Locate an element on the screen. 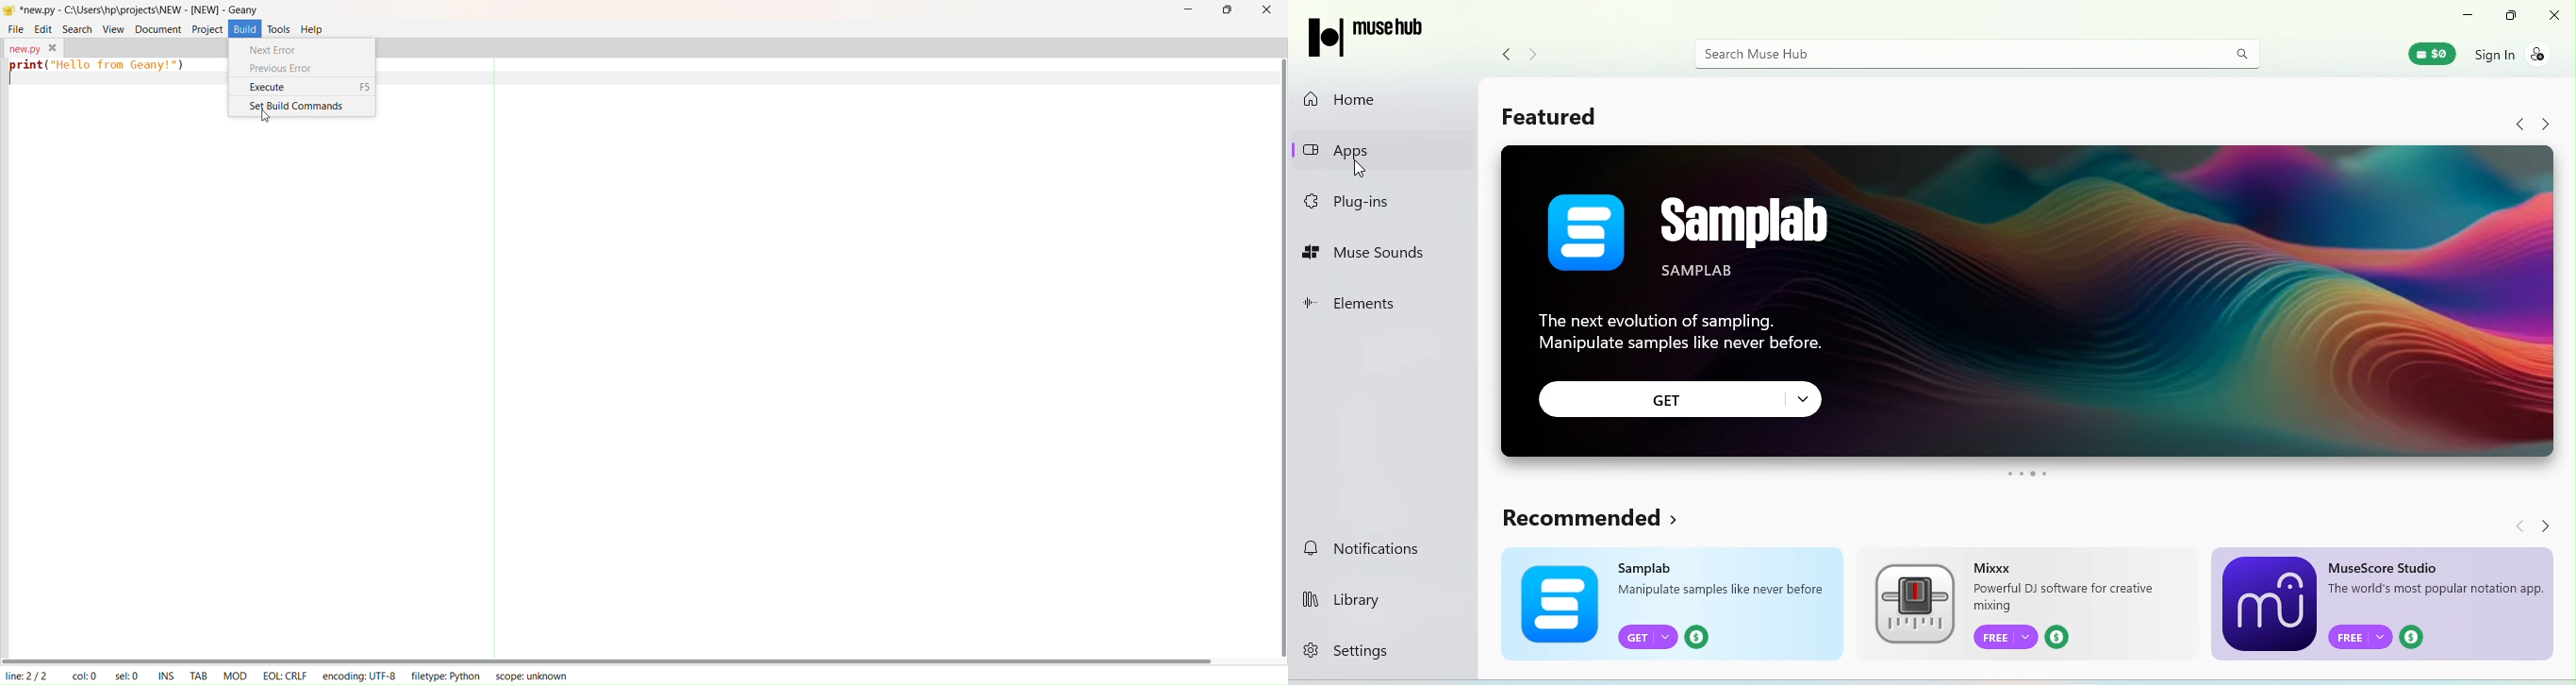  Restore is located at coordinates (2507, 16).